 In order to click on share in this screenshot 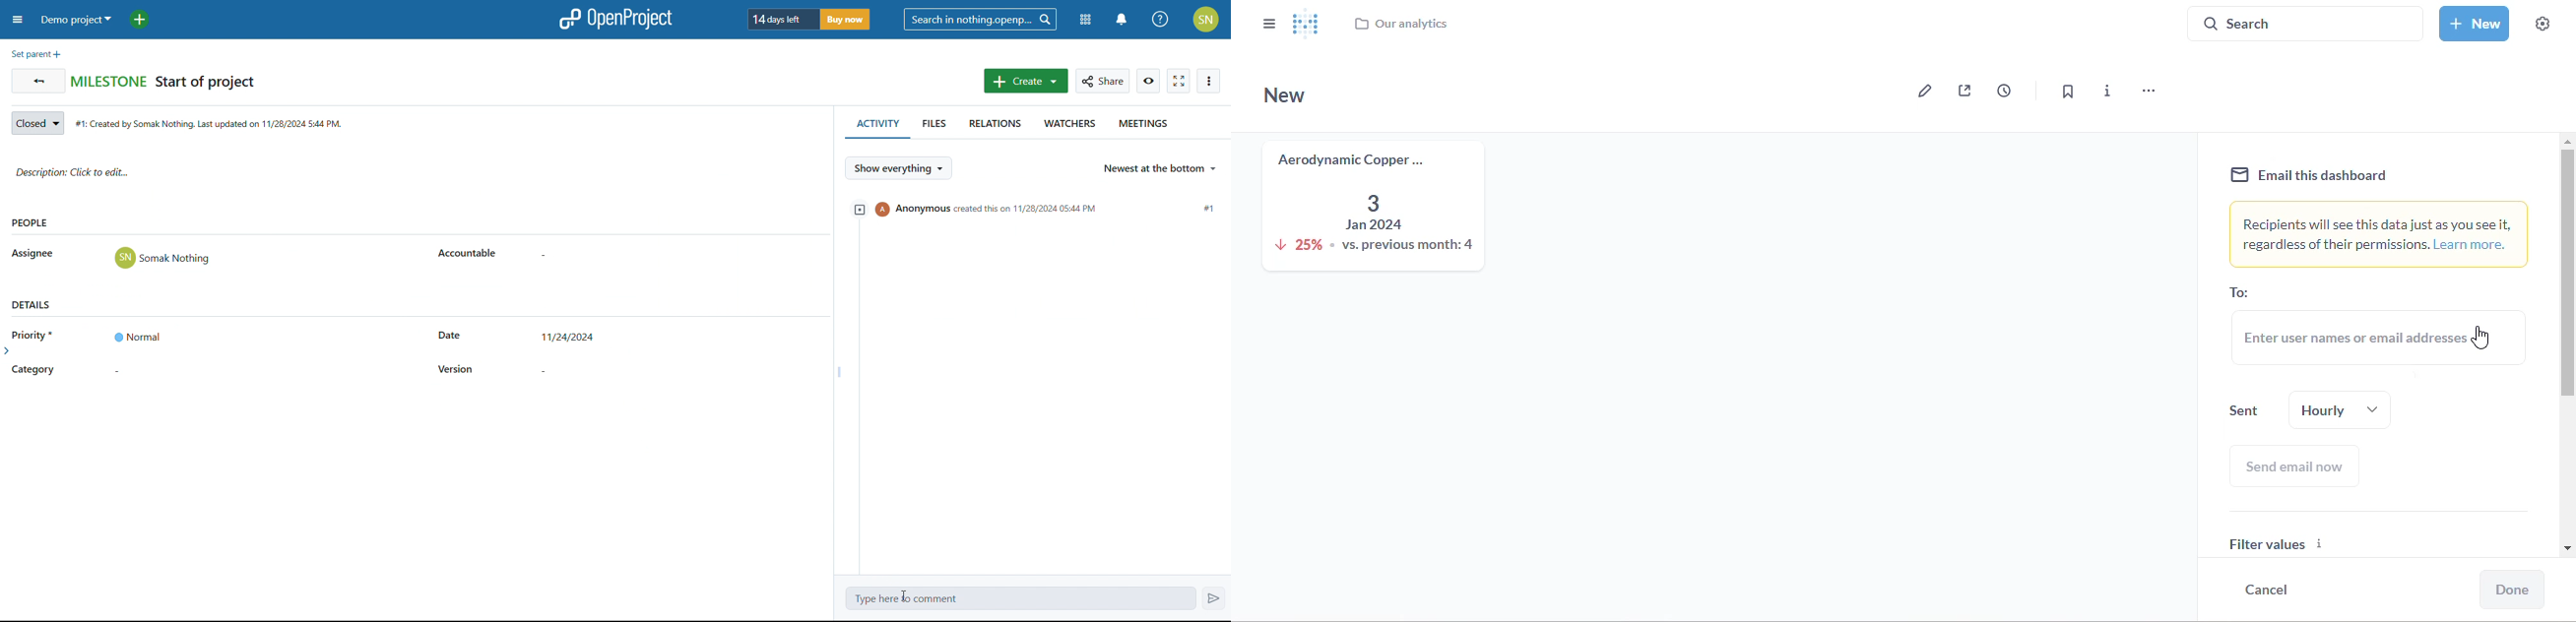, I will do `click(1104, 81)`.